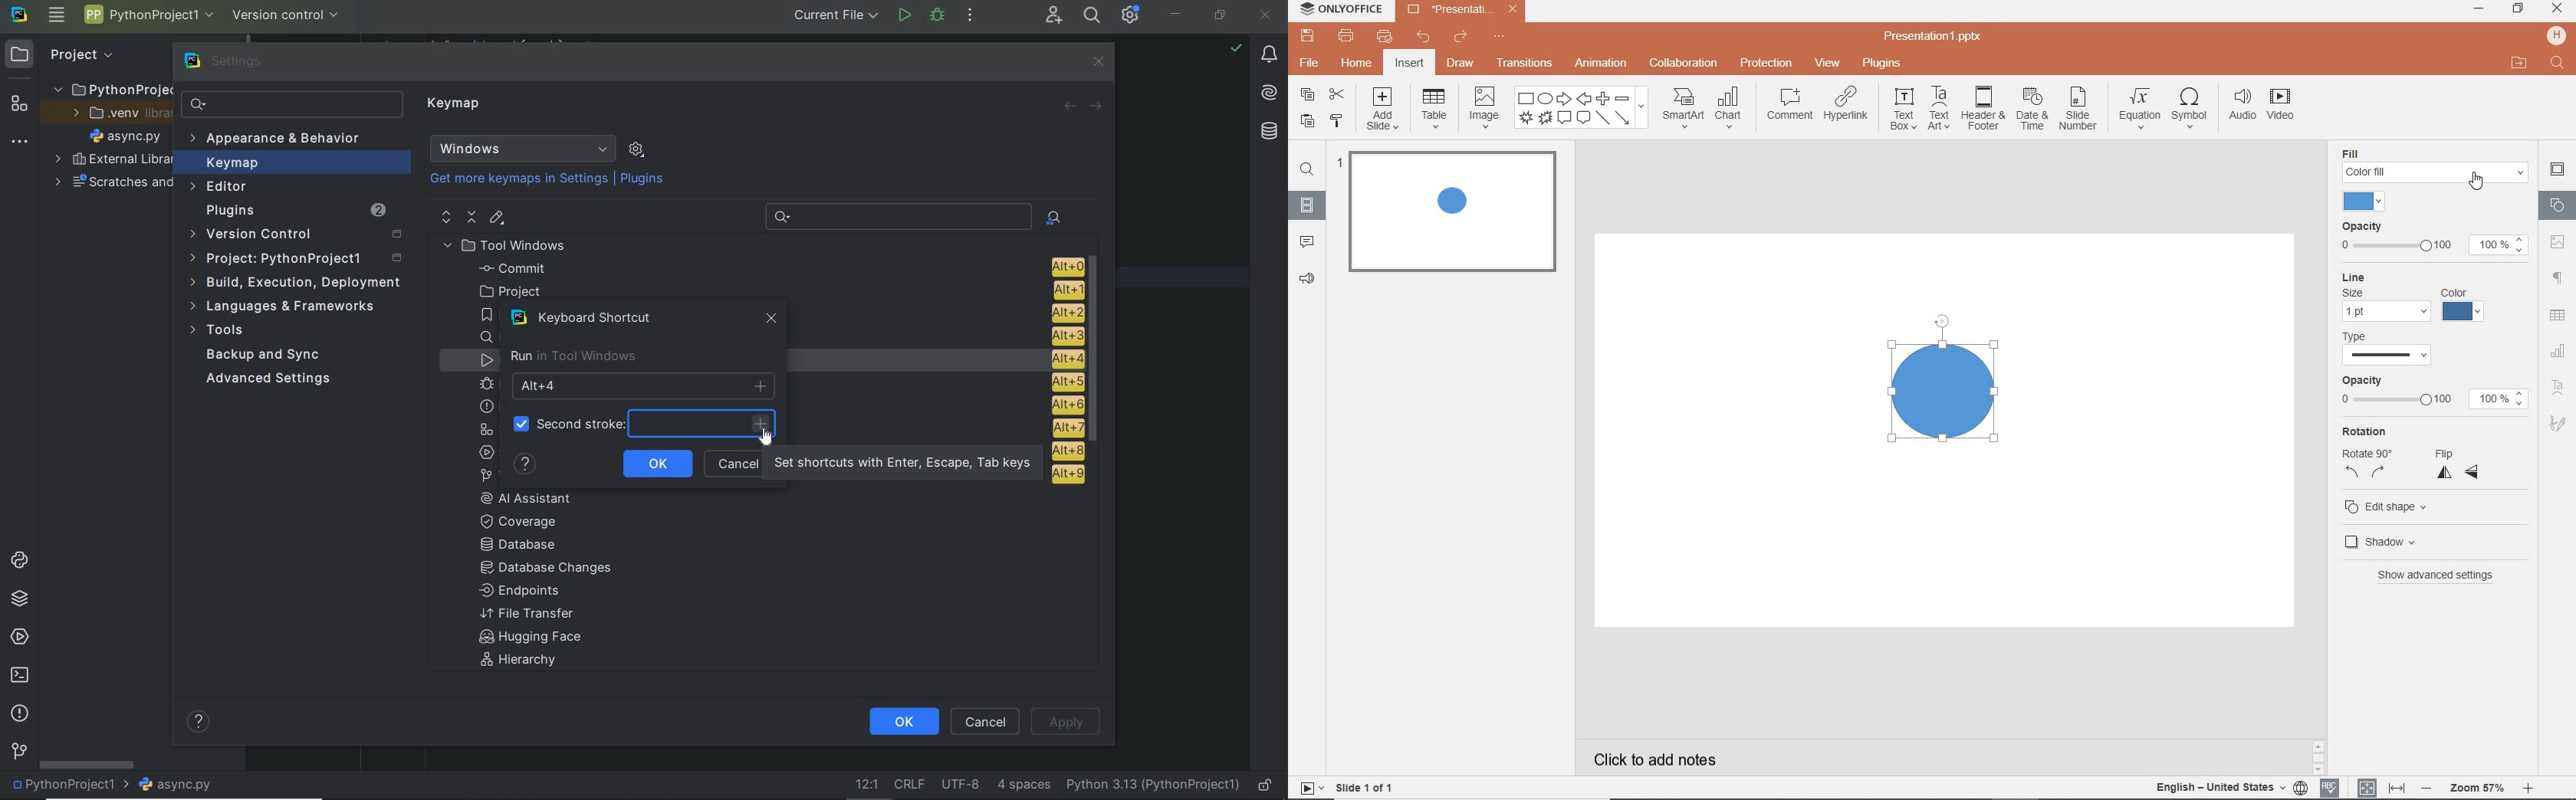  What do you see at coordinates (2367, 787) in the screenshot?
I see `fit to slide` at bounding box center [2367, 787].